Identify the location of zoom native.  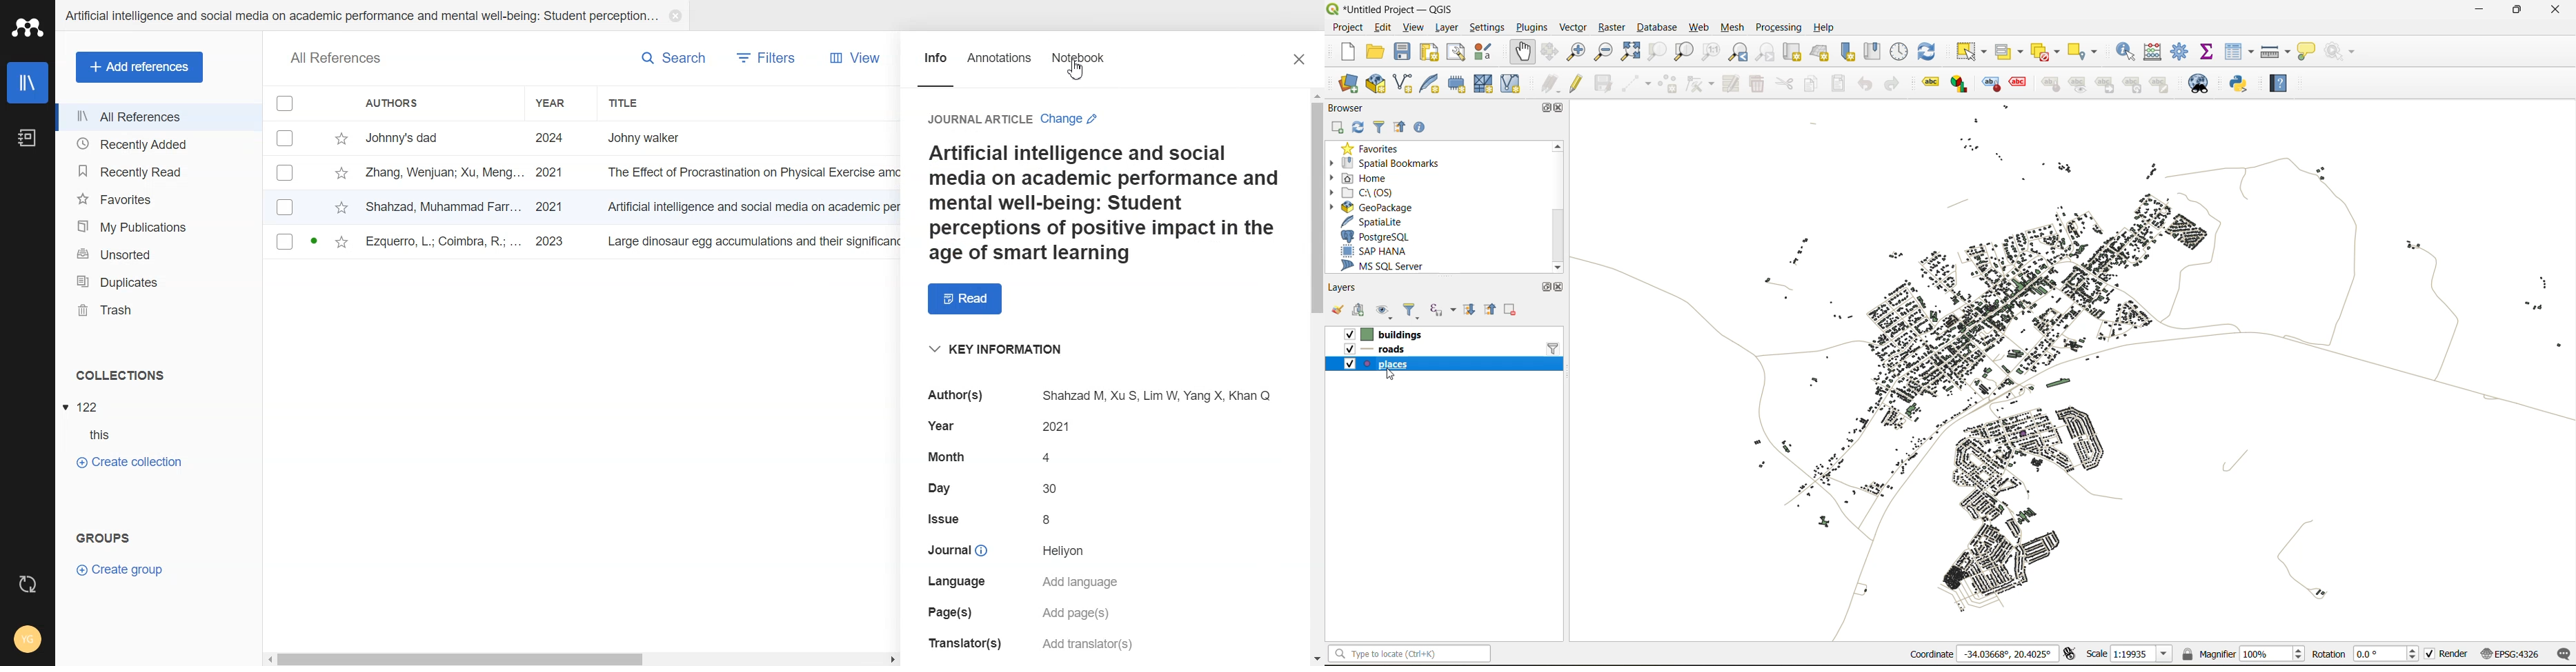
(1715, 52).